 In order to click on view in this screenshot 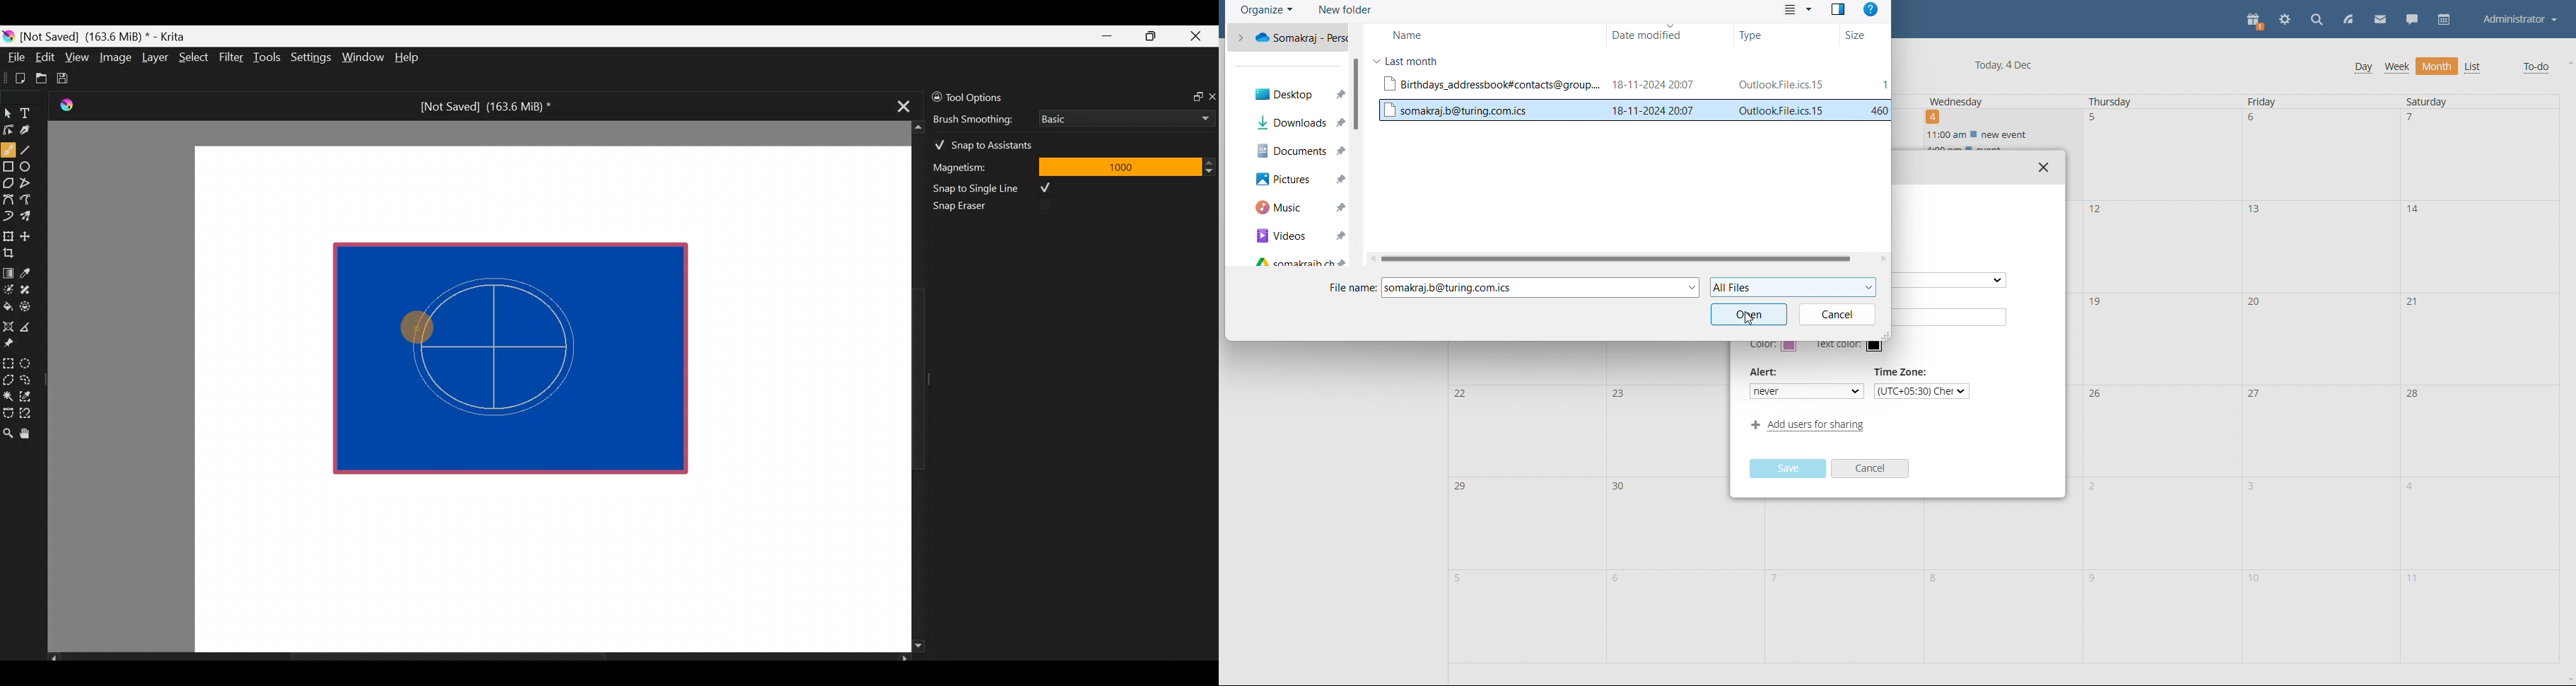, I will do `click(1797, 10)`.